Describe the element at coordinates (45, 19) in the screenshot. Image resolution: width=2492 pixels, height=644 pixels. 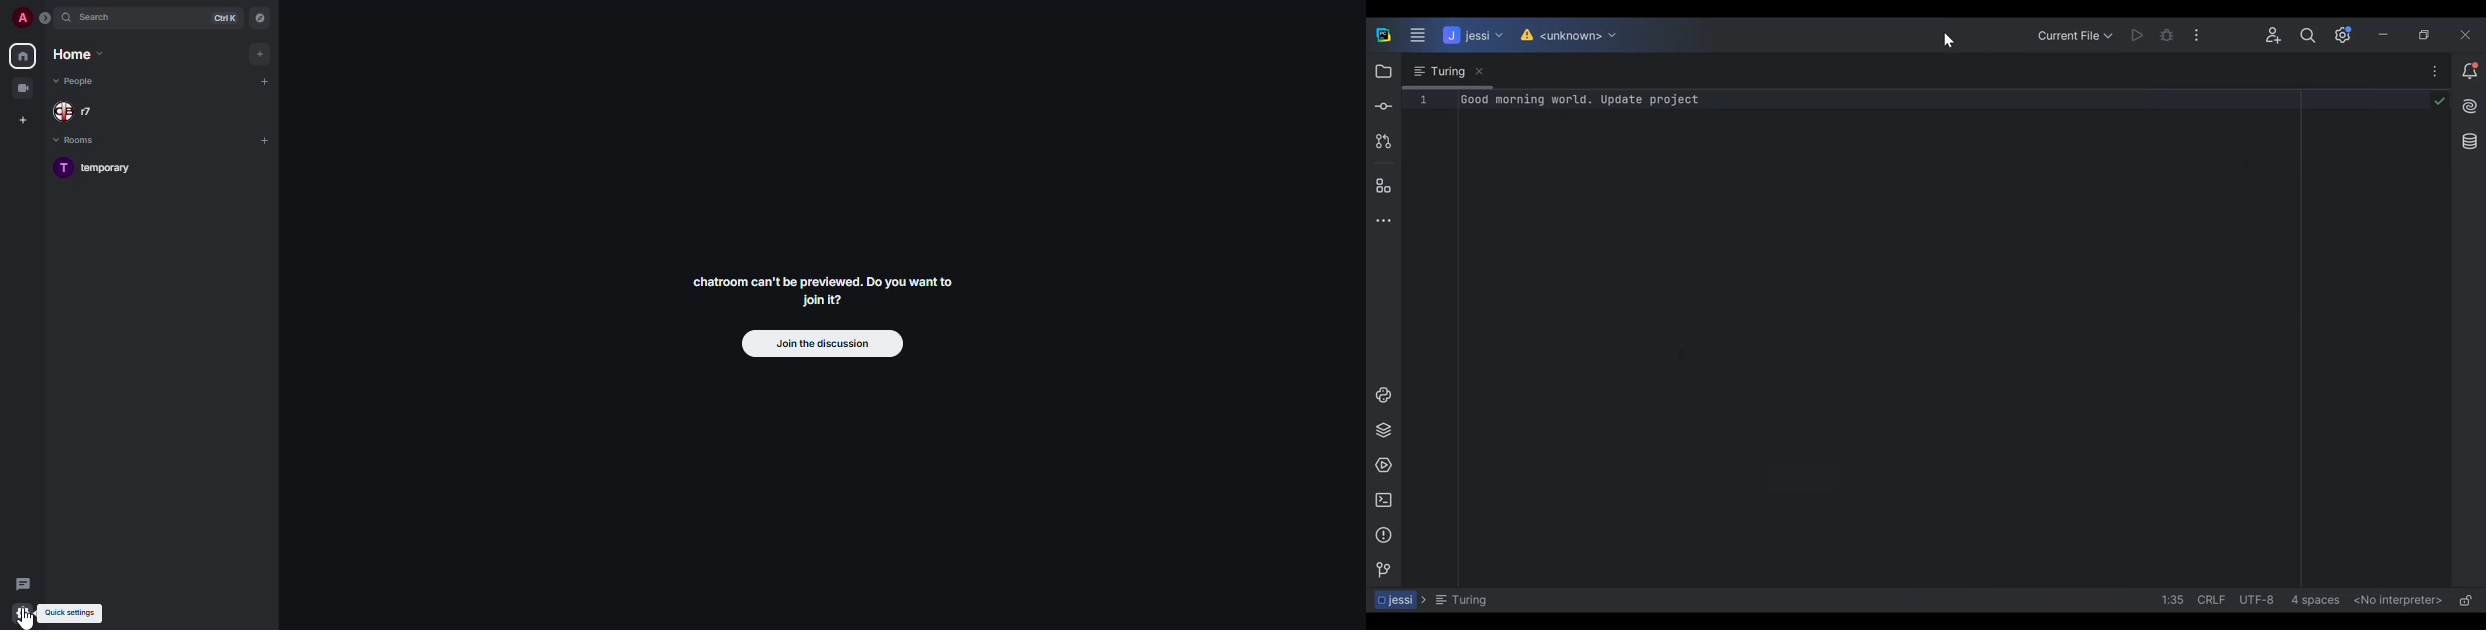
I see `expand` at that location.